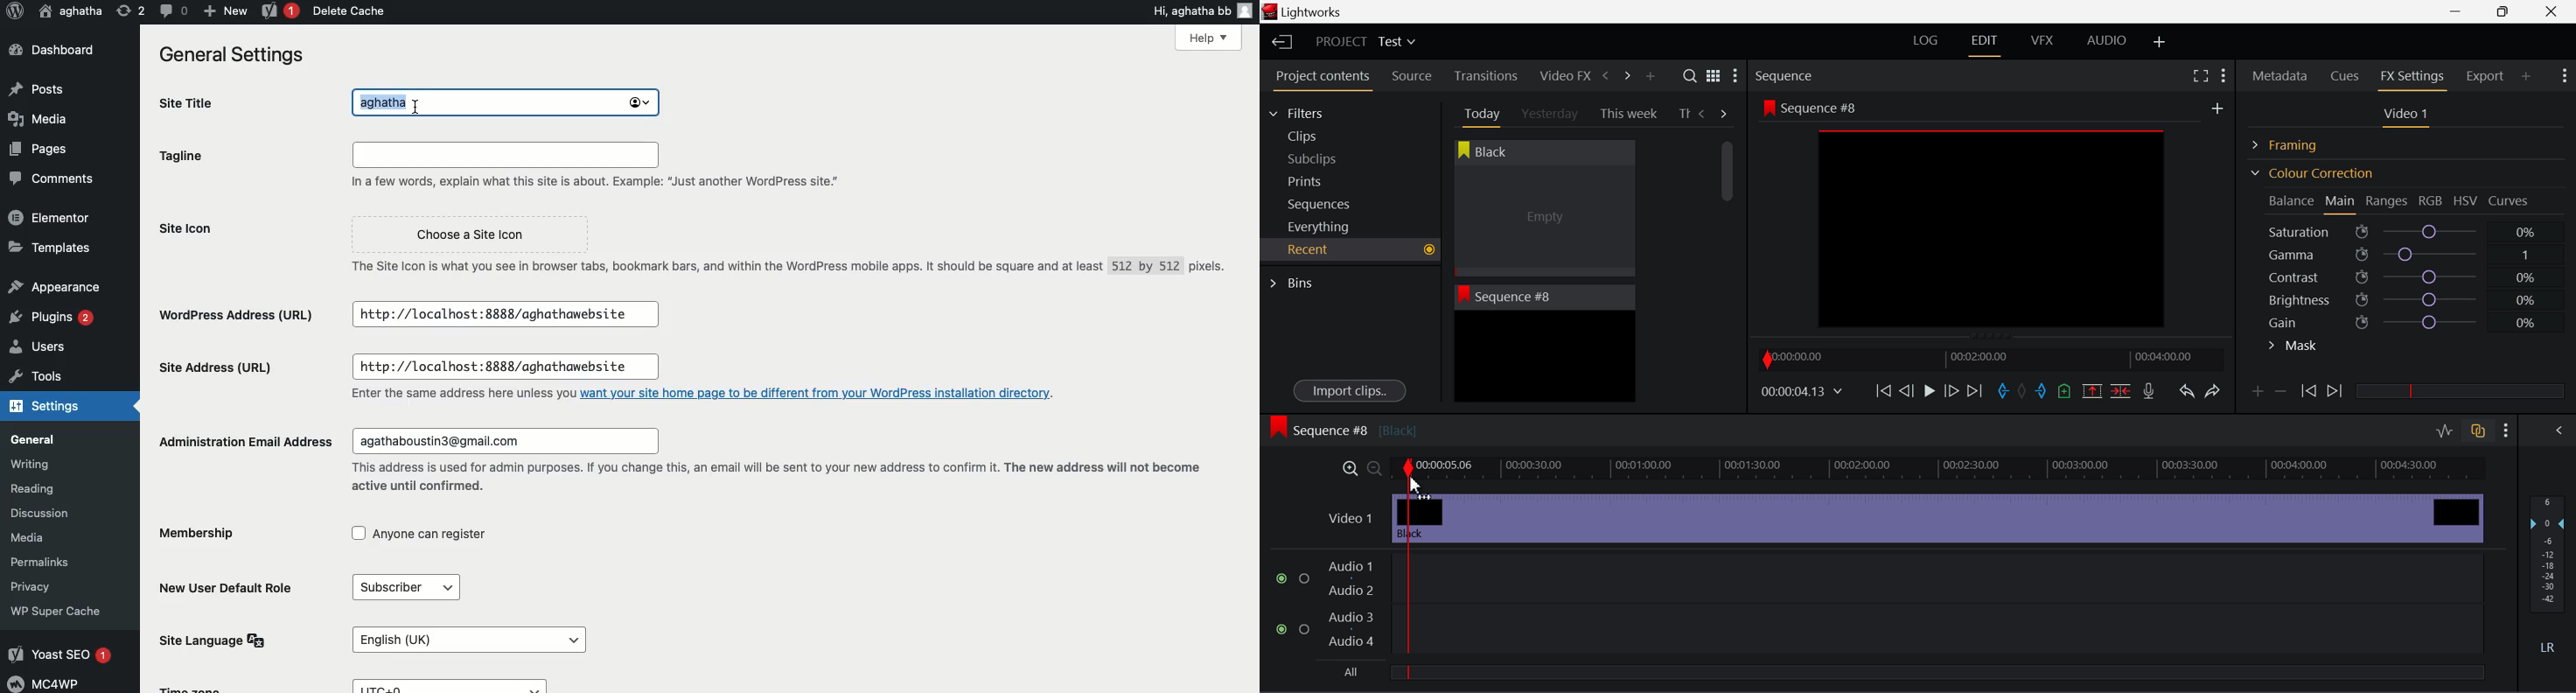 This screenshot has width=2576, height=700. Describe the element at coordinates (455, 685) in the screenshot. I see `UTC+0` at that location.